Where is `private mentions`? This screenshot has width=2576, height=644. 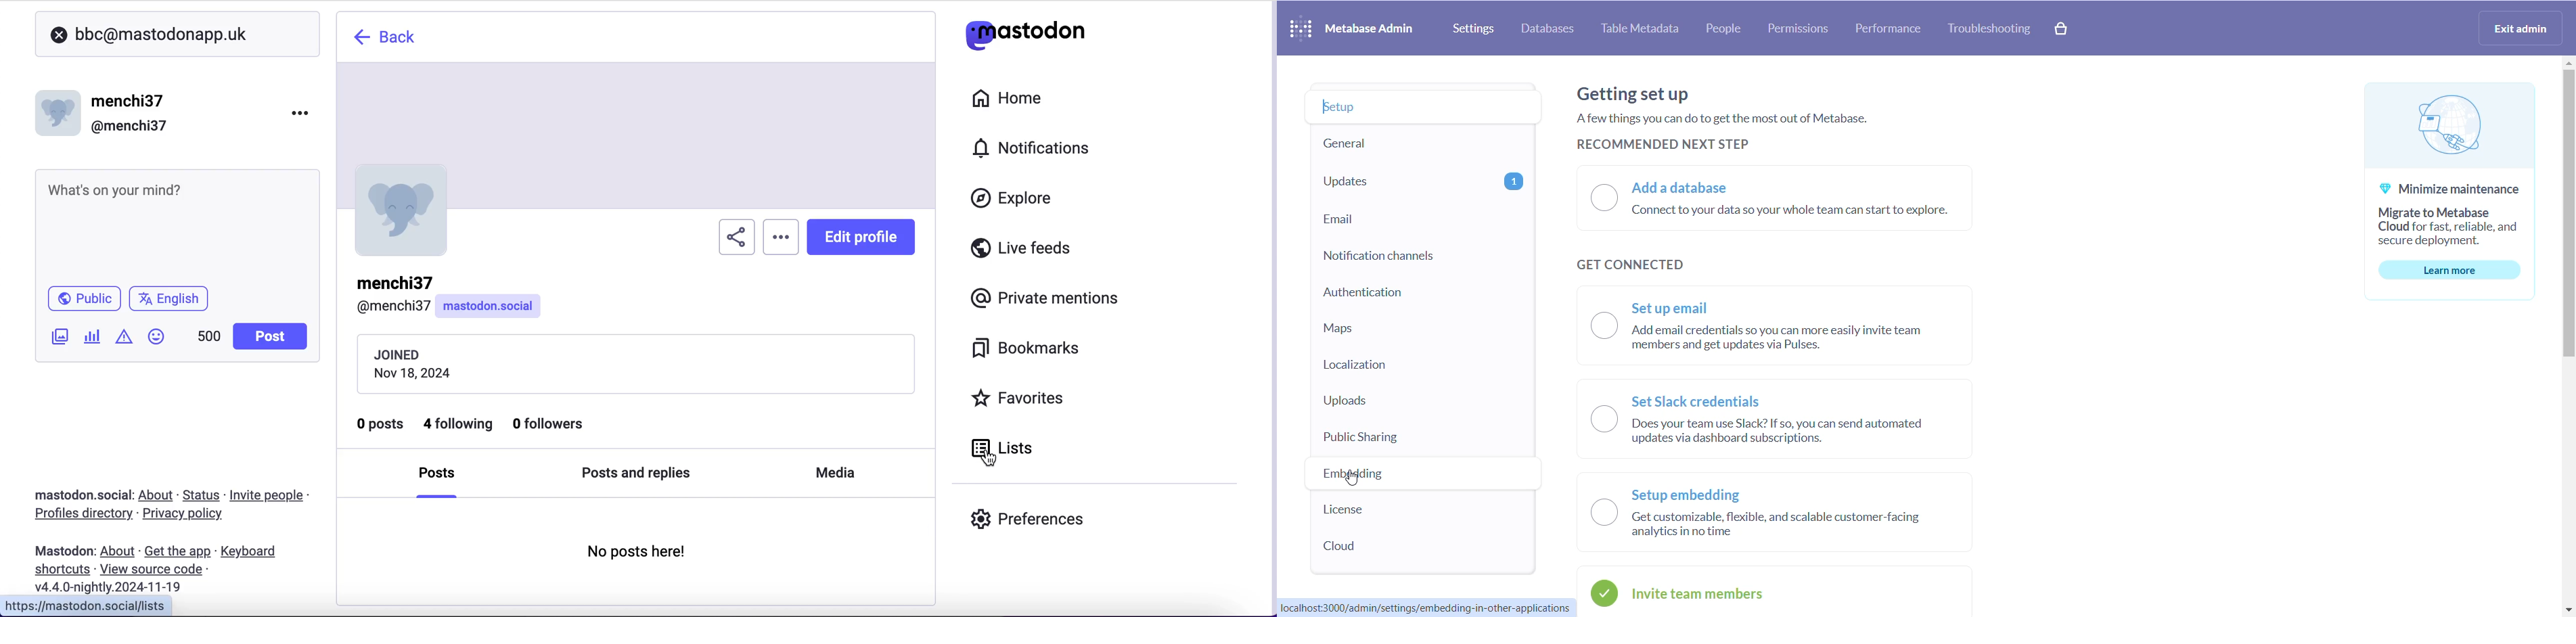 private mentions is located at coordinates (1048, 300).